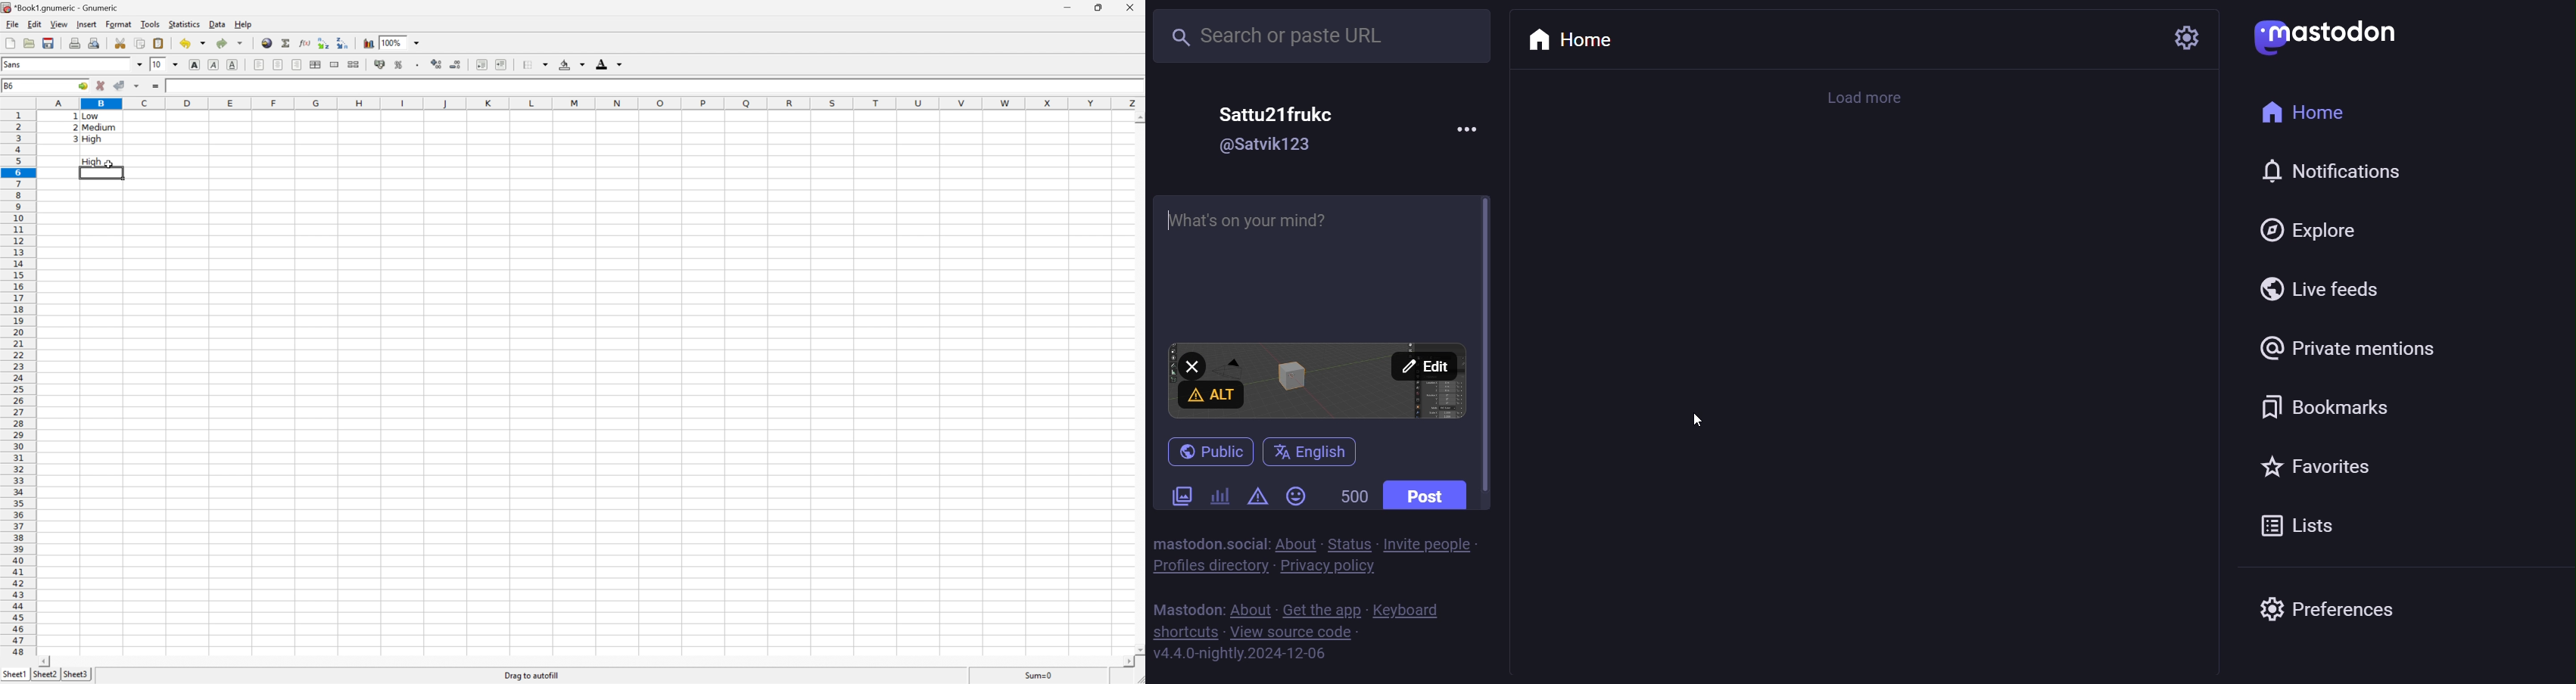 Image resolution: width=2576 pixels, height=700 pixels. I want to click on Paste clipboard, so click(158, 43).